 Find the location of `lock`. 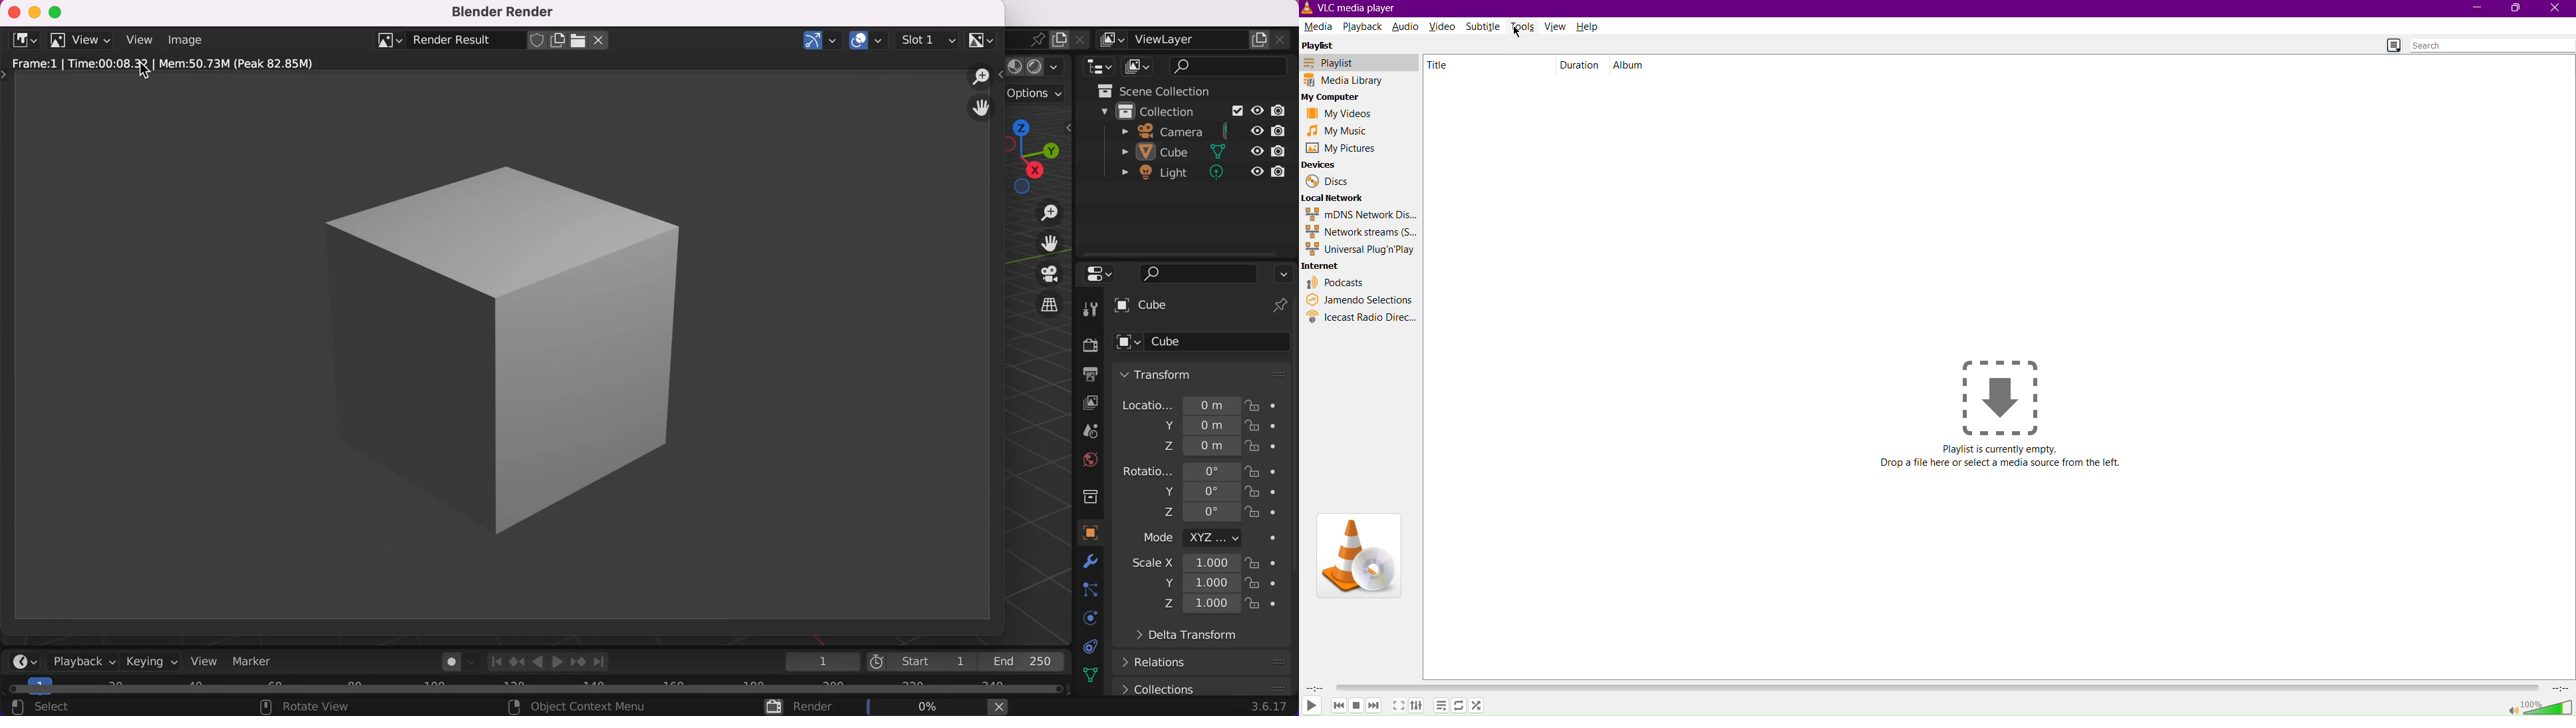

lock is located at coordinates (1261, 405).